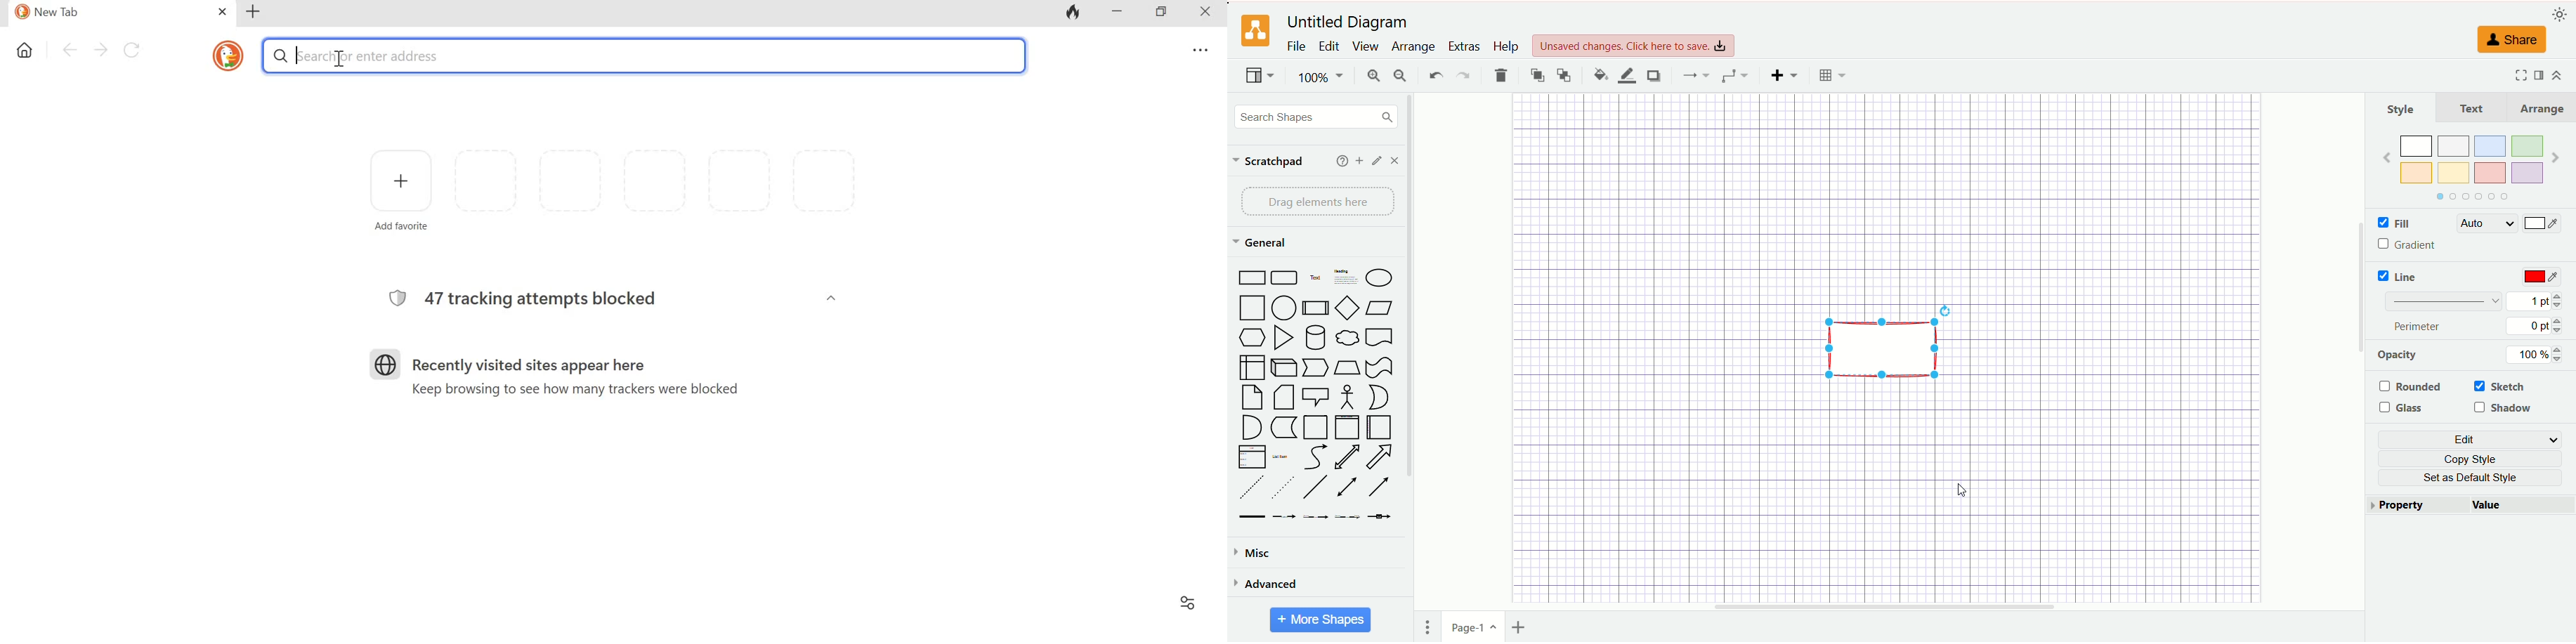 Image resolution: width=2576 pixels, height=644 pixels. What do you see at coordinates (1463, 45) in the screenshot?
I see `extras` at bounding box center [1463, 45].